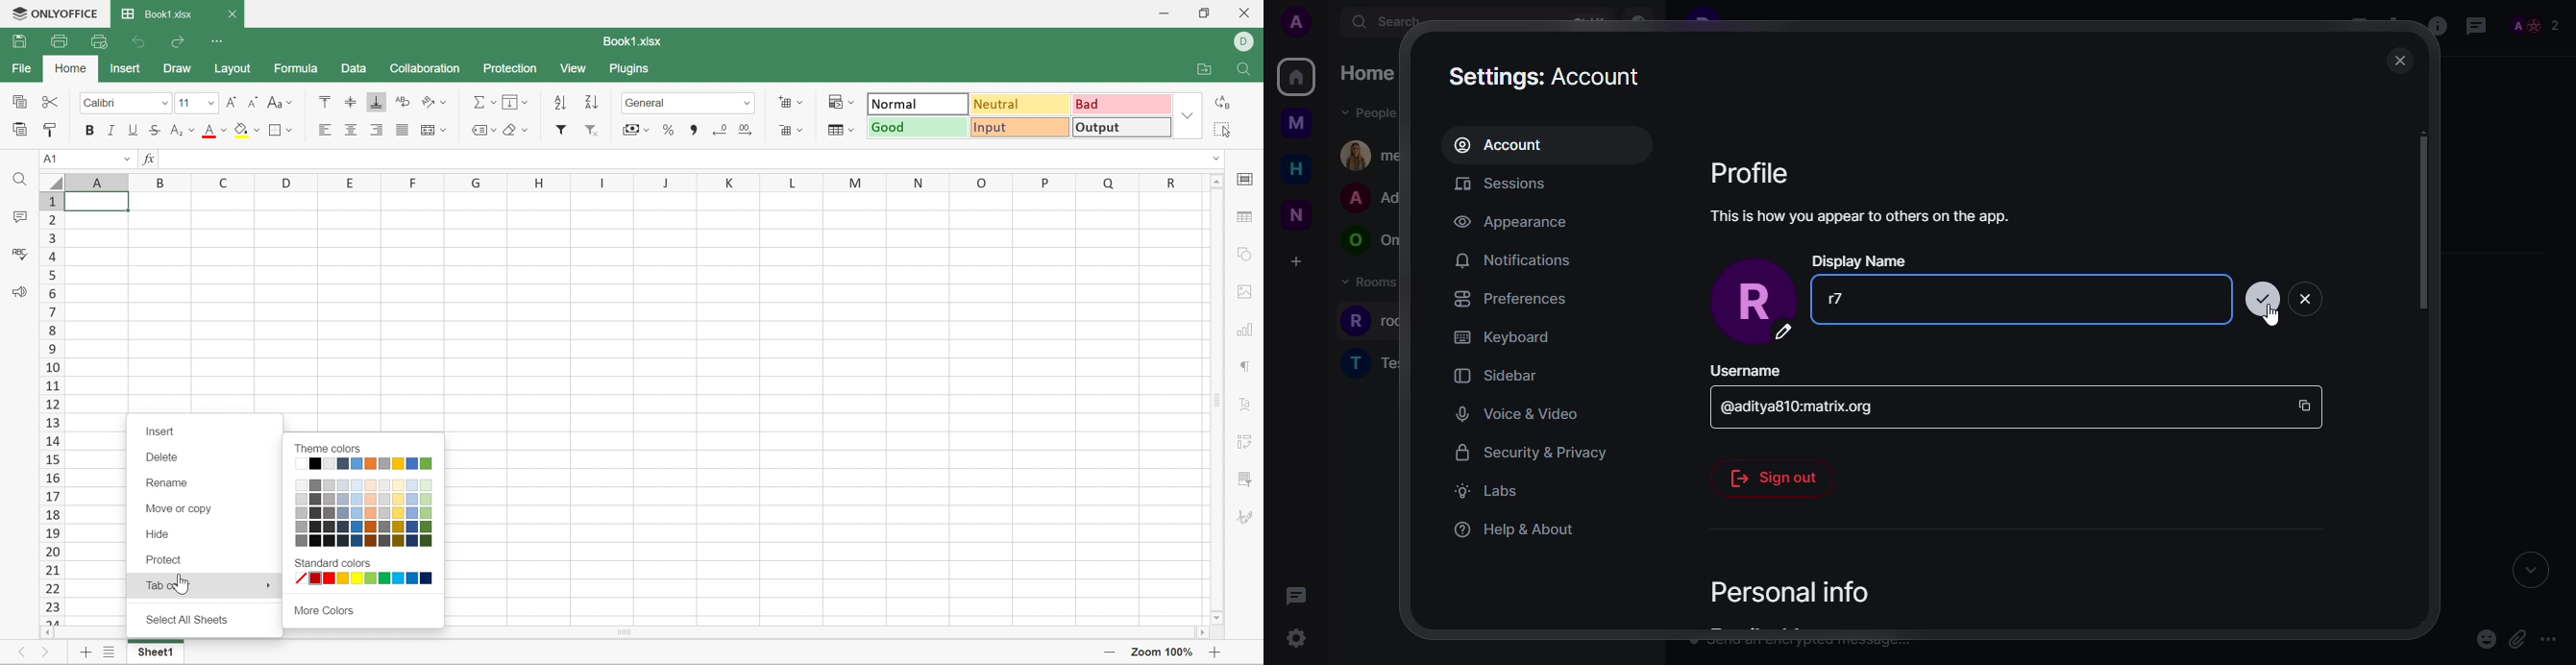 The image size is (2576, 672). Describe the element at coordinates (1771, 479) in the screenshot. I see `sign out` at that location.